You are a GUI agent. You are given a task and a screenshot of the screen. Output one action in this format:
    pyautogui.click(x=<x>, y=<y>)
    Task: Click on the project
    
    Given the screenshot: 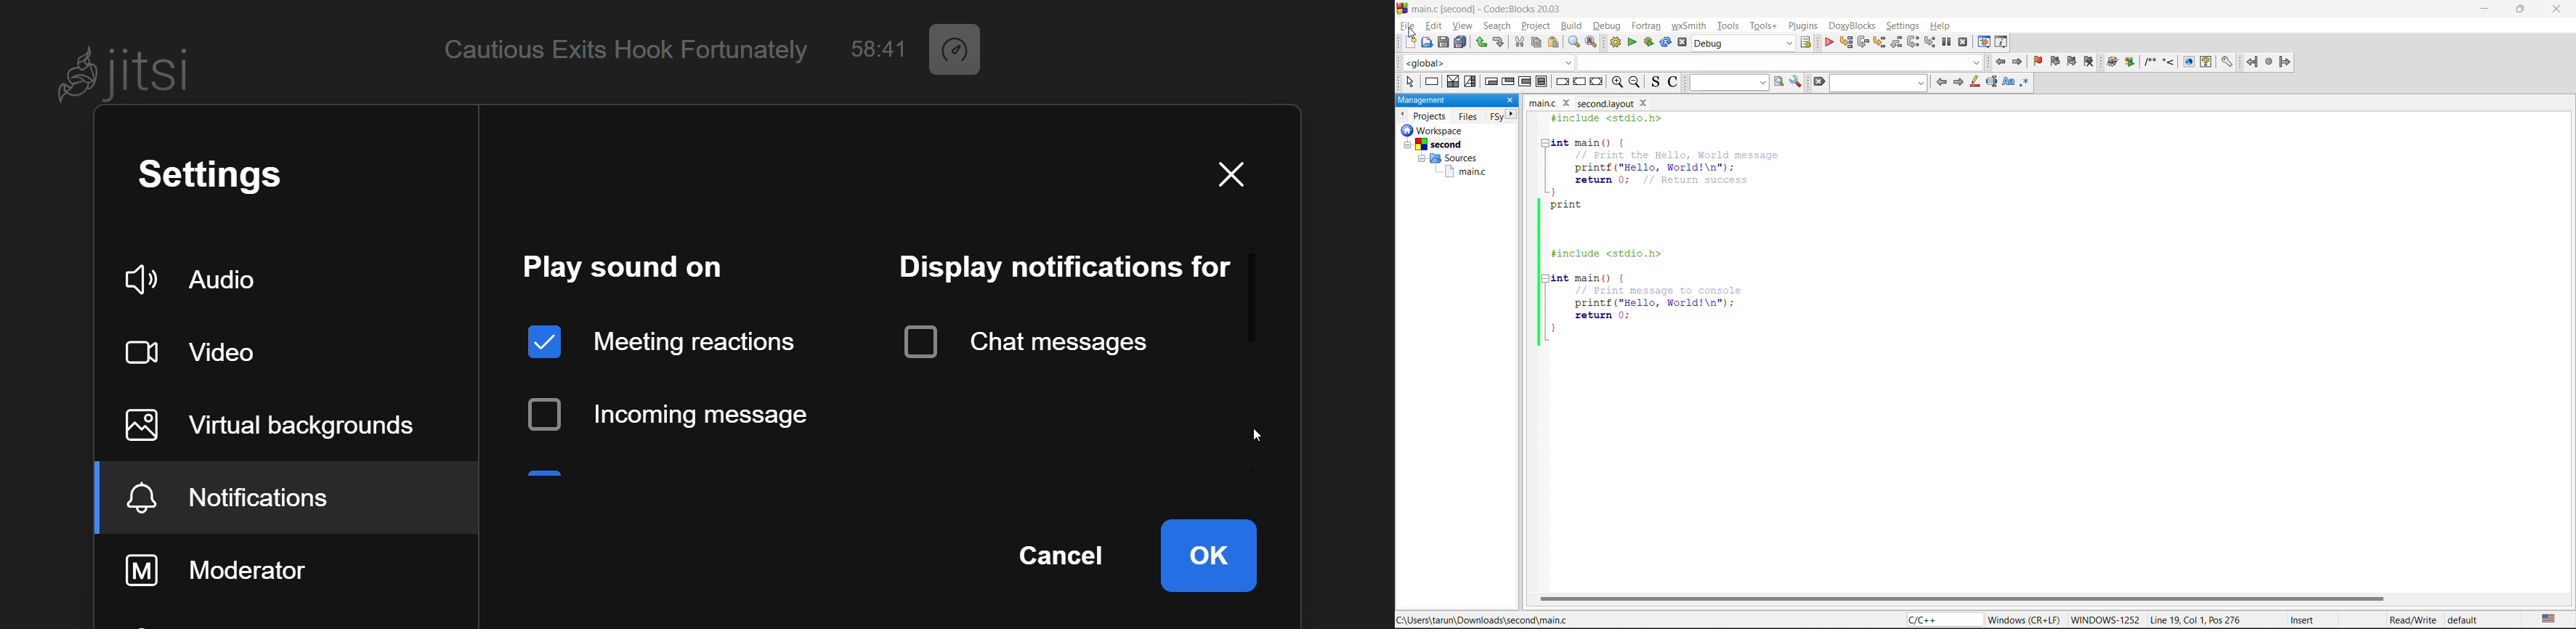 What is the action you would take?
    pyautogui.click(x=1537, y=26)
    